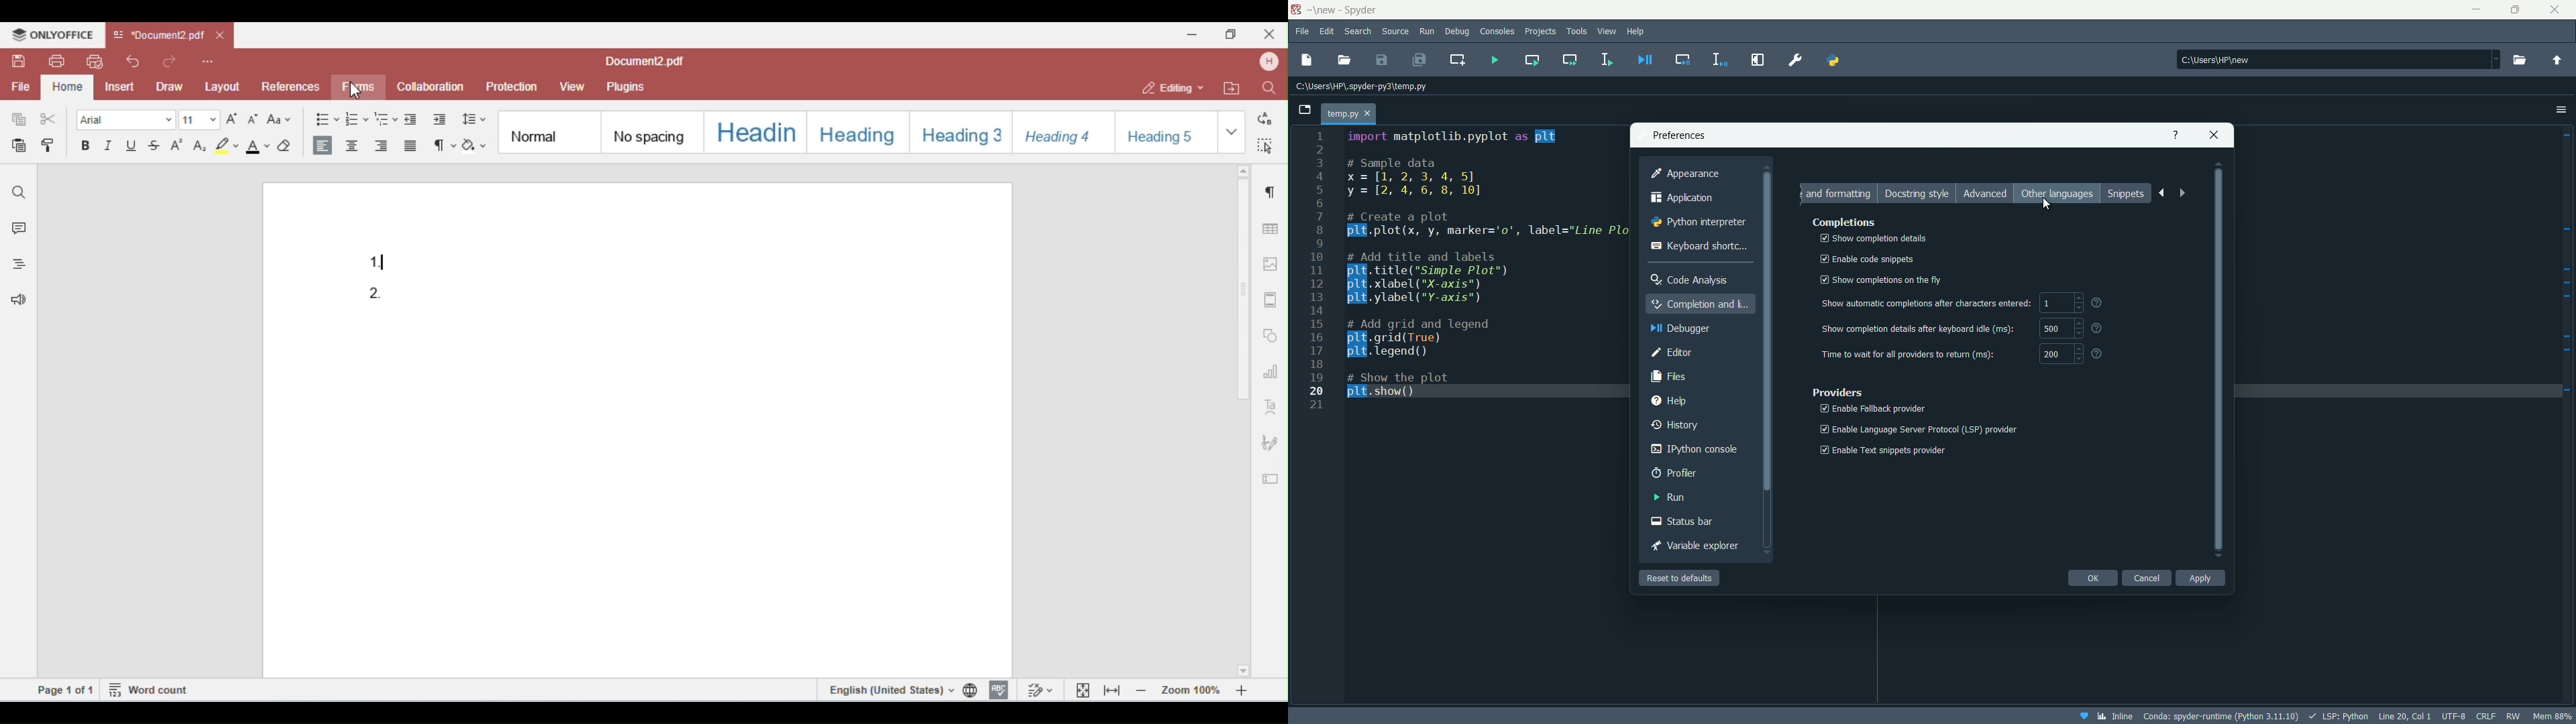 Image resolution: width=2576 pixels, height=728 pixels. What do you see at coordinates (1317, 270) in the screenshot?
I see `line numbers` at bounding box center [1317, 270].